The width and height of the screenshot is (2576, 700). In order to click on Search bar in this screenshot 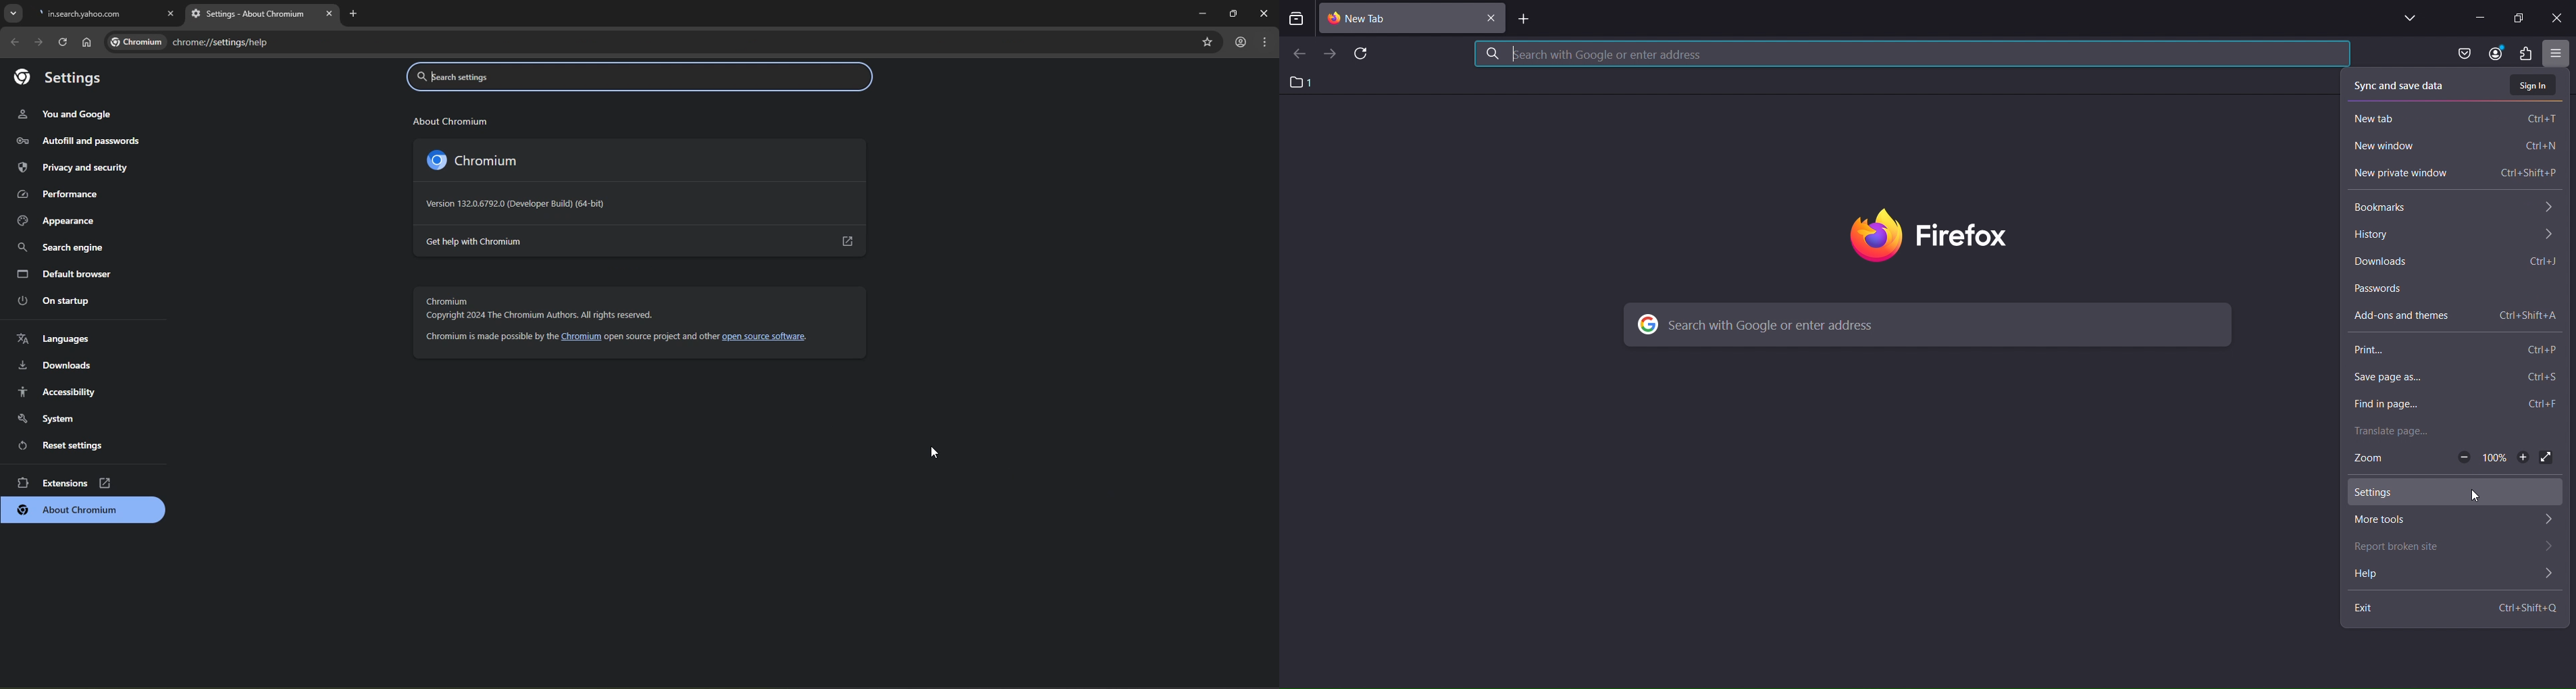, I will do `click(642, 79)`.